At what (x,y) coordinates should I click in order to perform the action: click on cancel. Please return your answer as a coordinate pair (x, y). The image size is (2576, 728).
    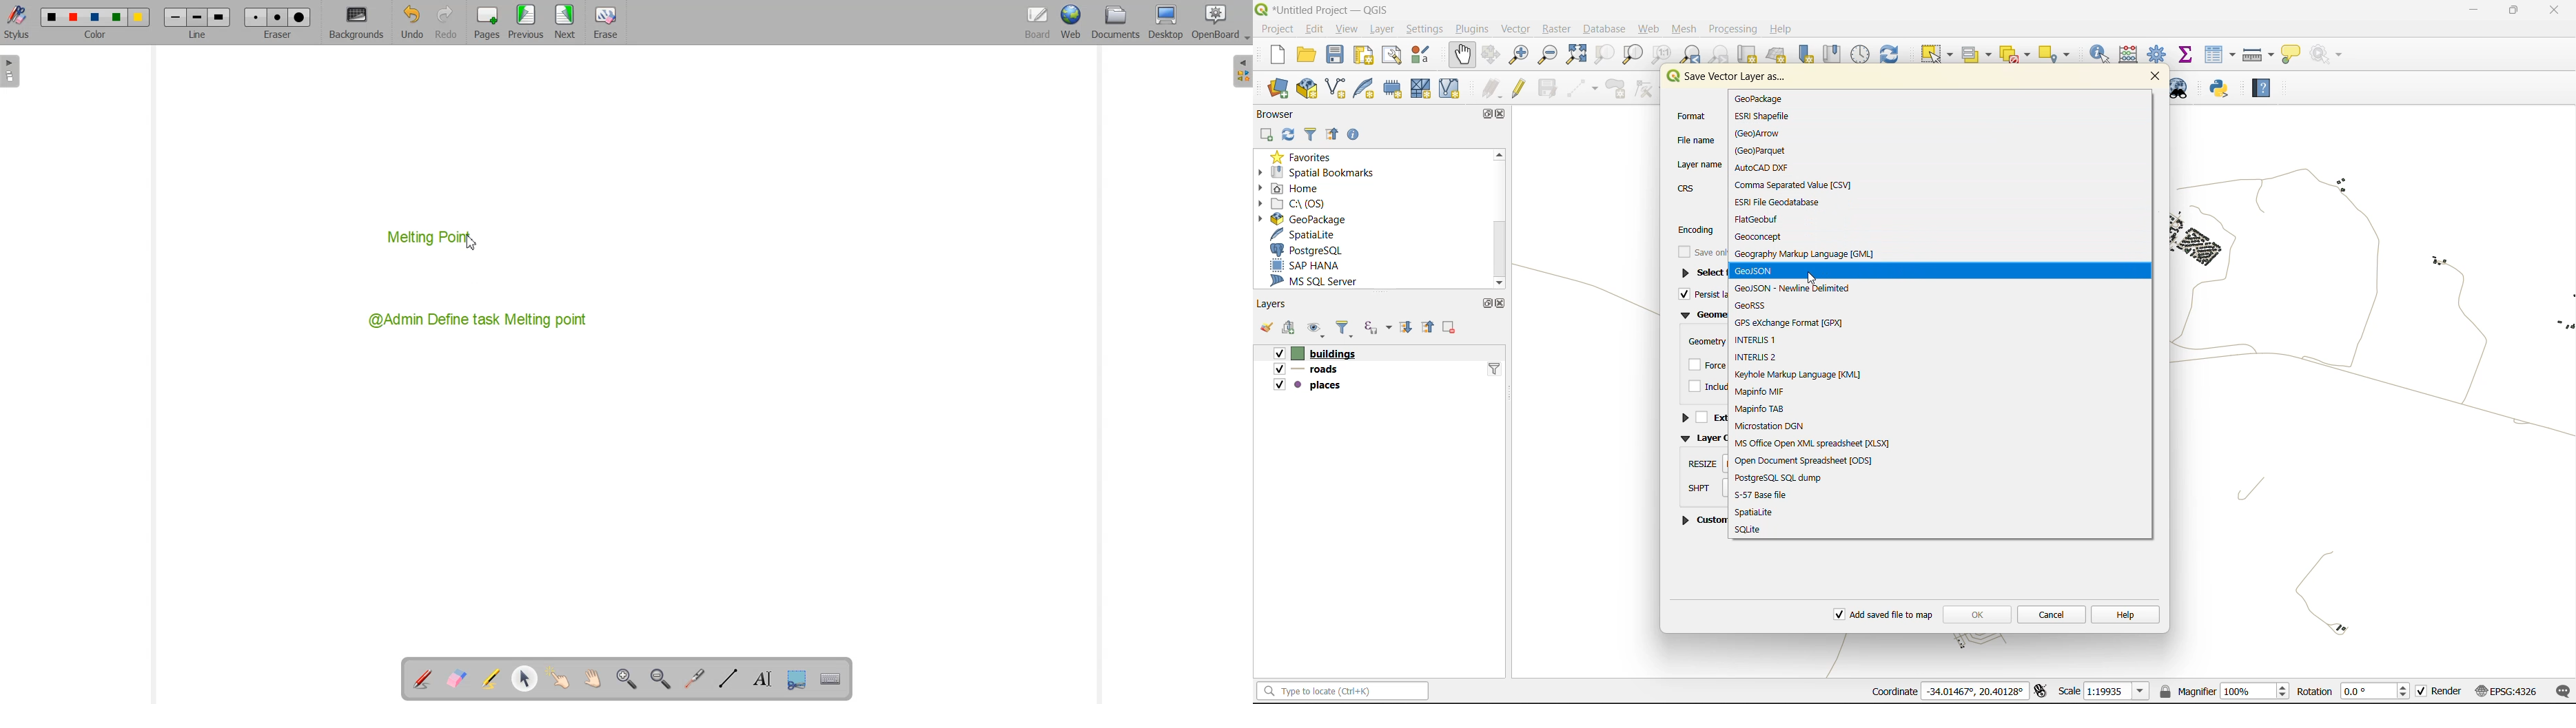
    Looking at the image, I should click on (2051, 613).